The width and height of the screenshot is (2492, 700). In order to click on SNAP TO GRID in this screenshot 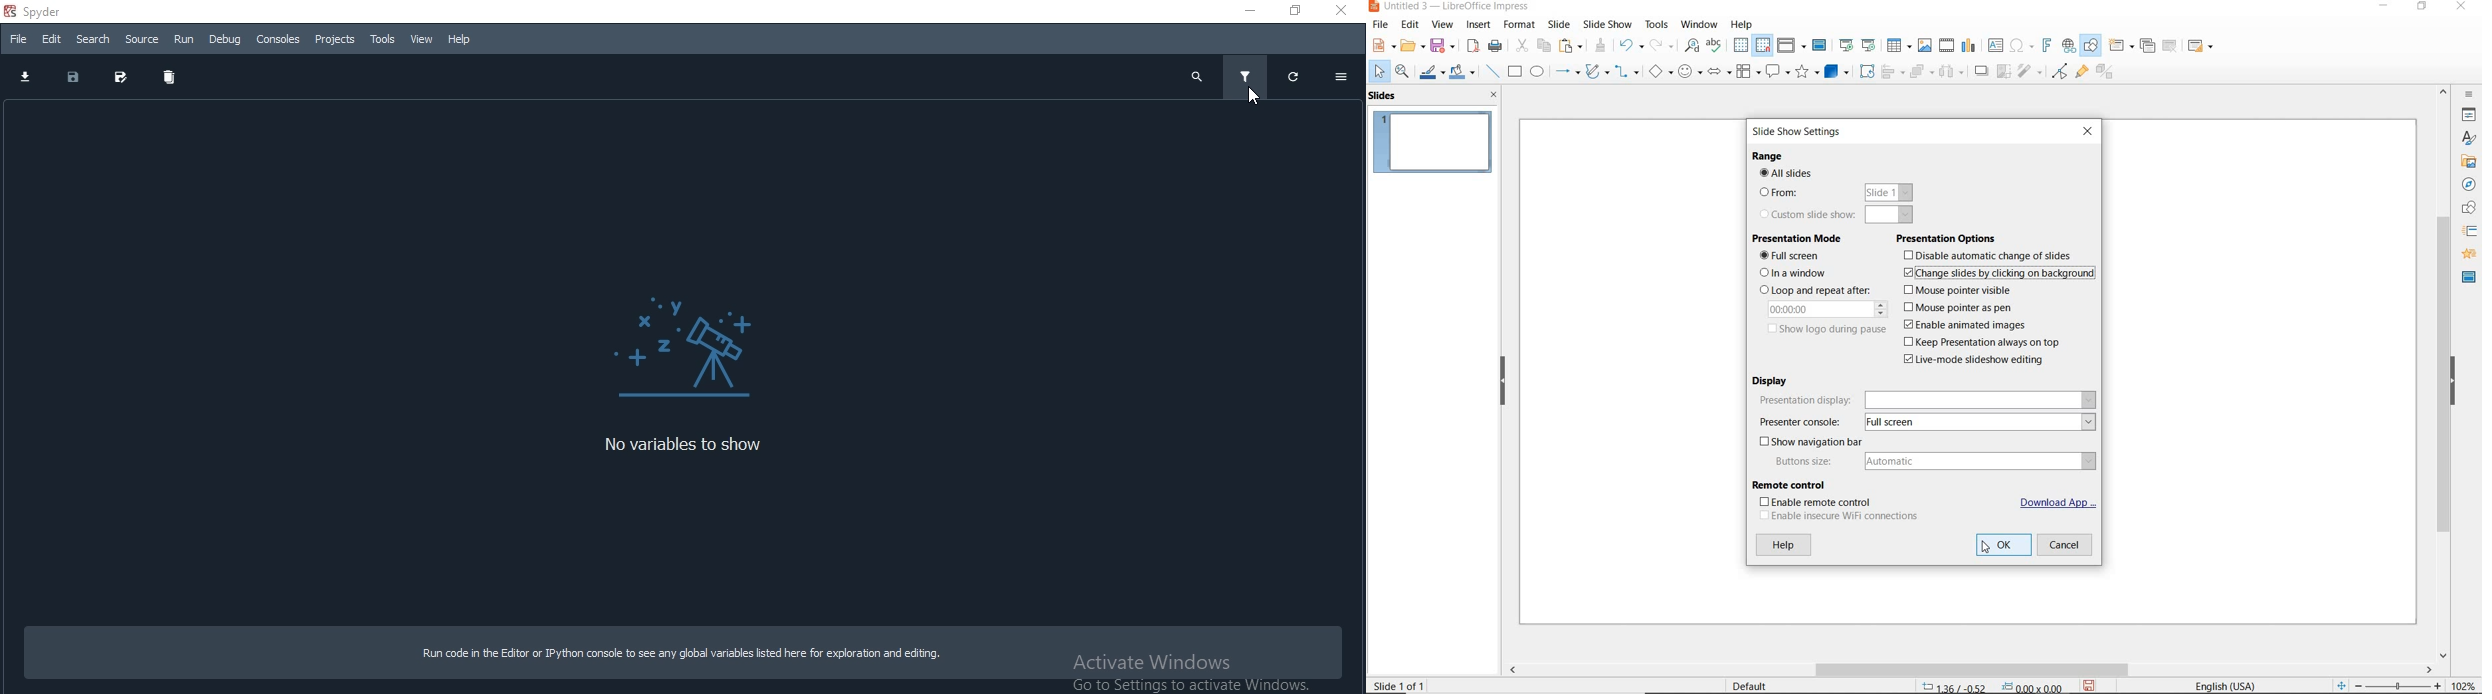, I will do `click(1766, 45)`.